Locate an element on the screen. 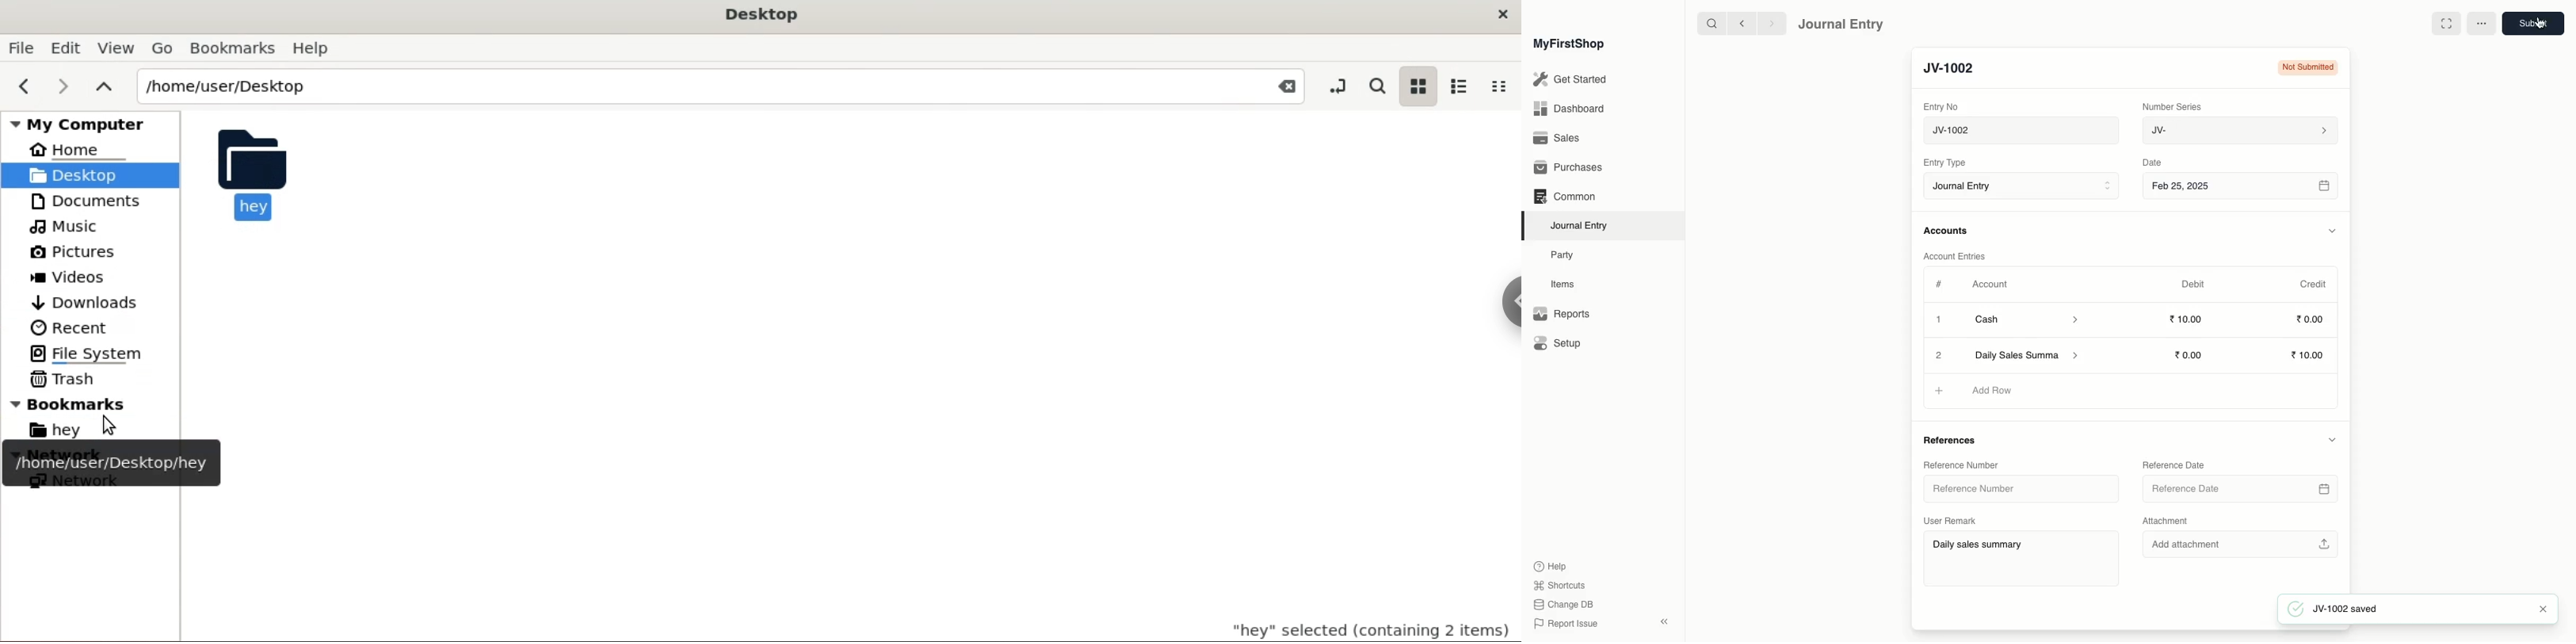 The width and height of the screenshot is (2576, 644). Reference Number is located at coordinates (1959, 464).